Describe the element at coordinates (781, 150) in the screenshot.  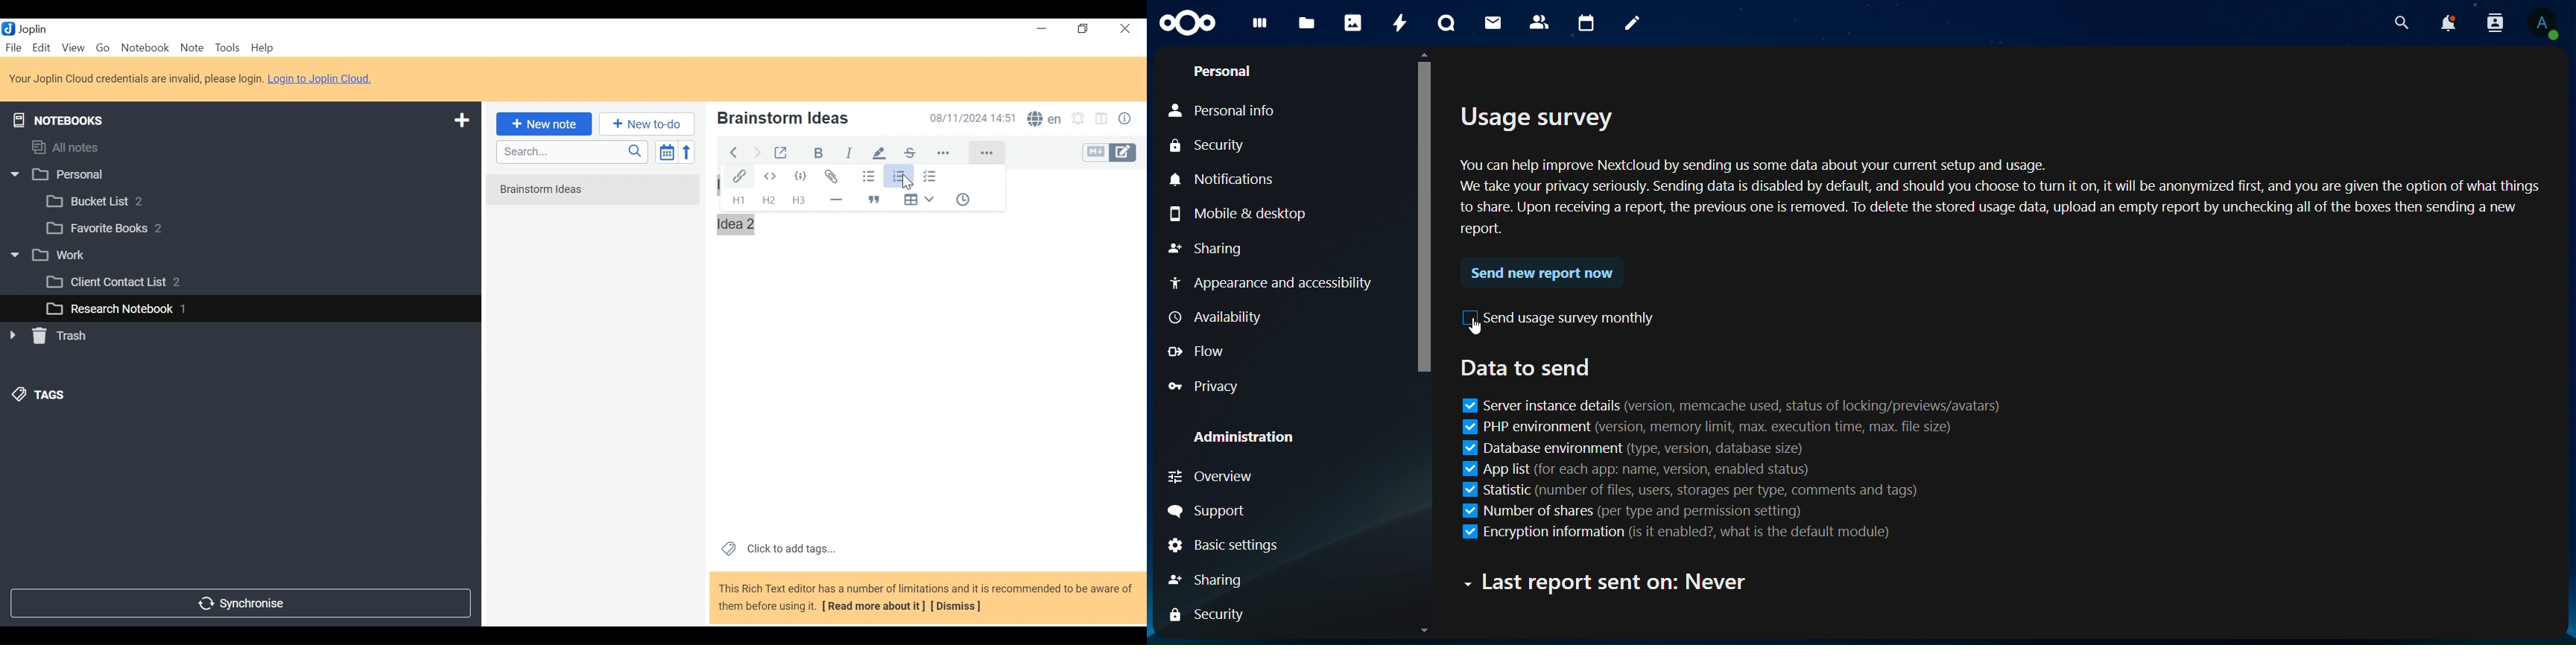
I see `Toggle external editing` at that location.